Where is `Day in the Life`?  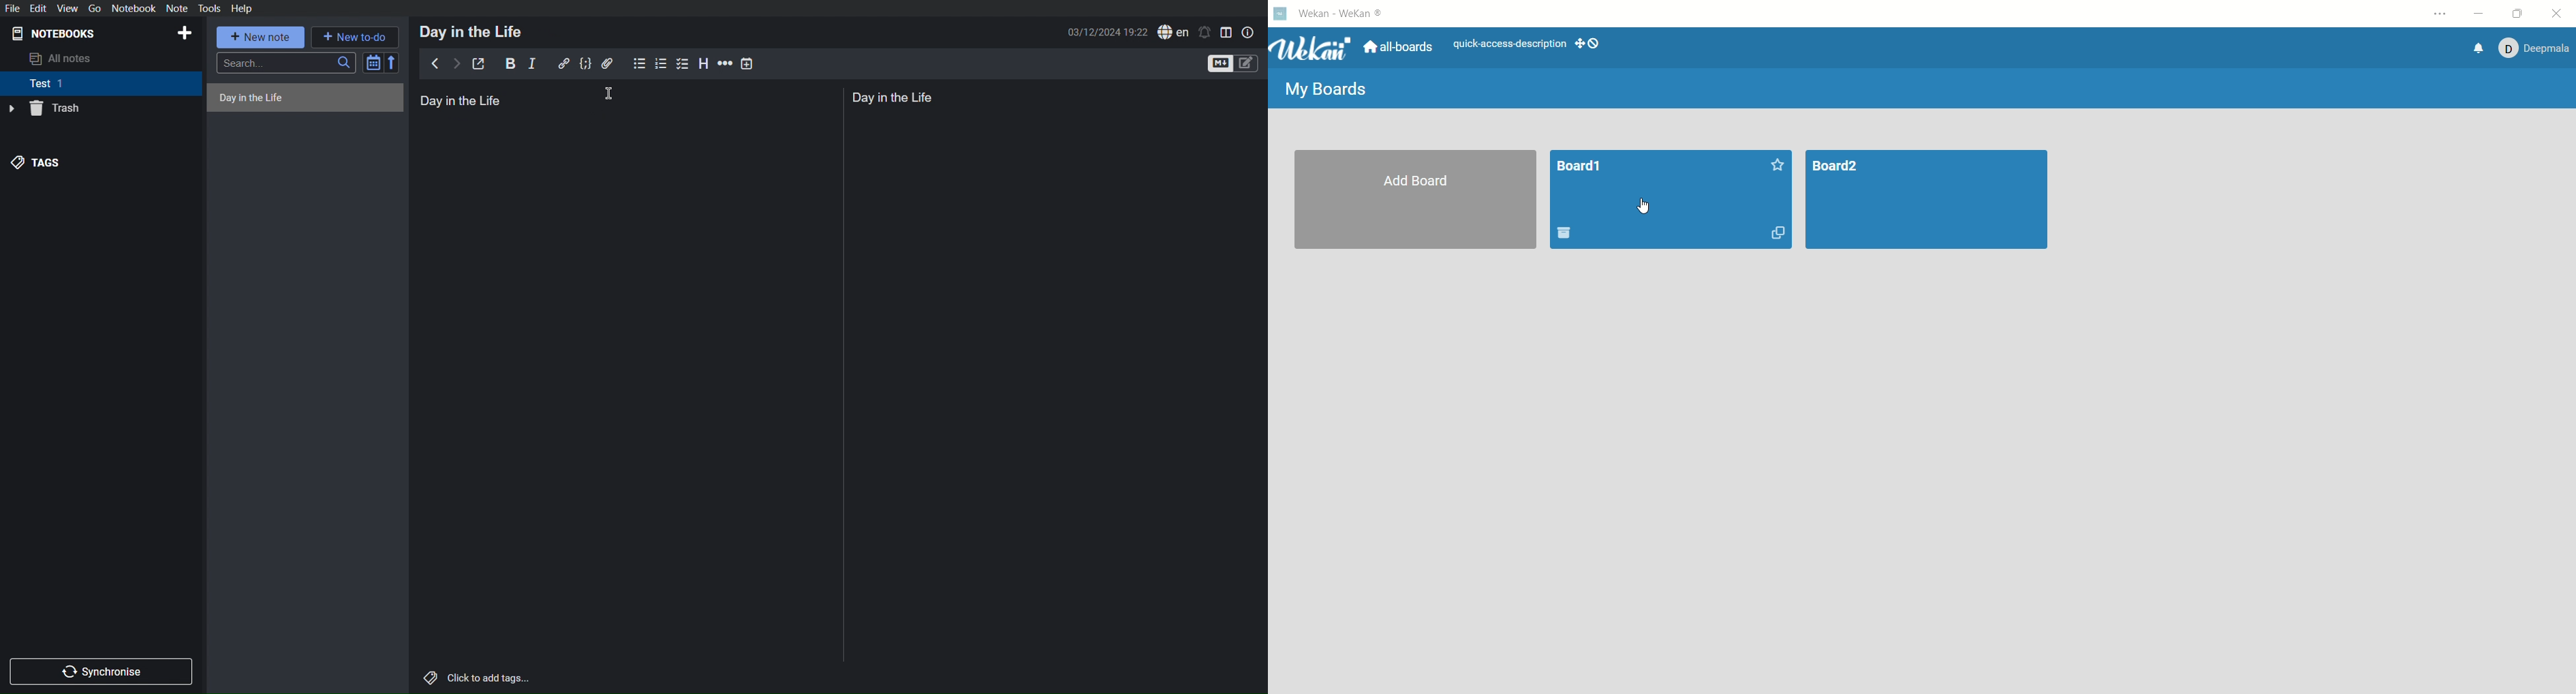
Day in the Life is located at coordinates (467, 102).